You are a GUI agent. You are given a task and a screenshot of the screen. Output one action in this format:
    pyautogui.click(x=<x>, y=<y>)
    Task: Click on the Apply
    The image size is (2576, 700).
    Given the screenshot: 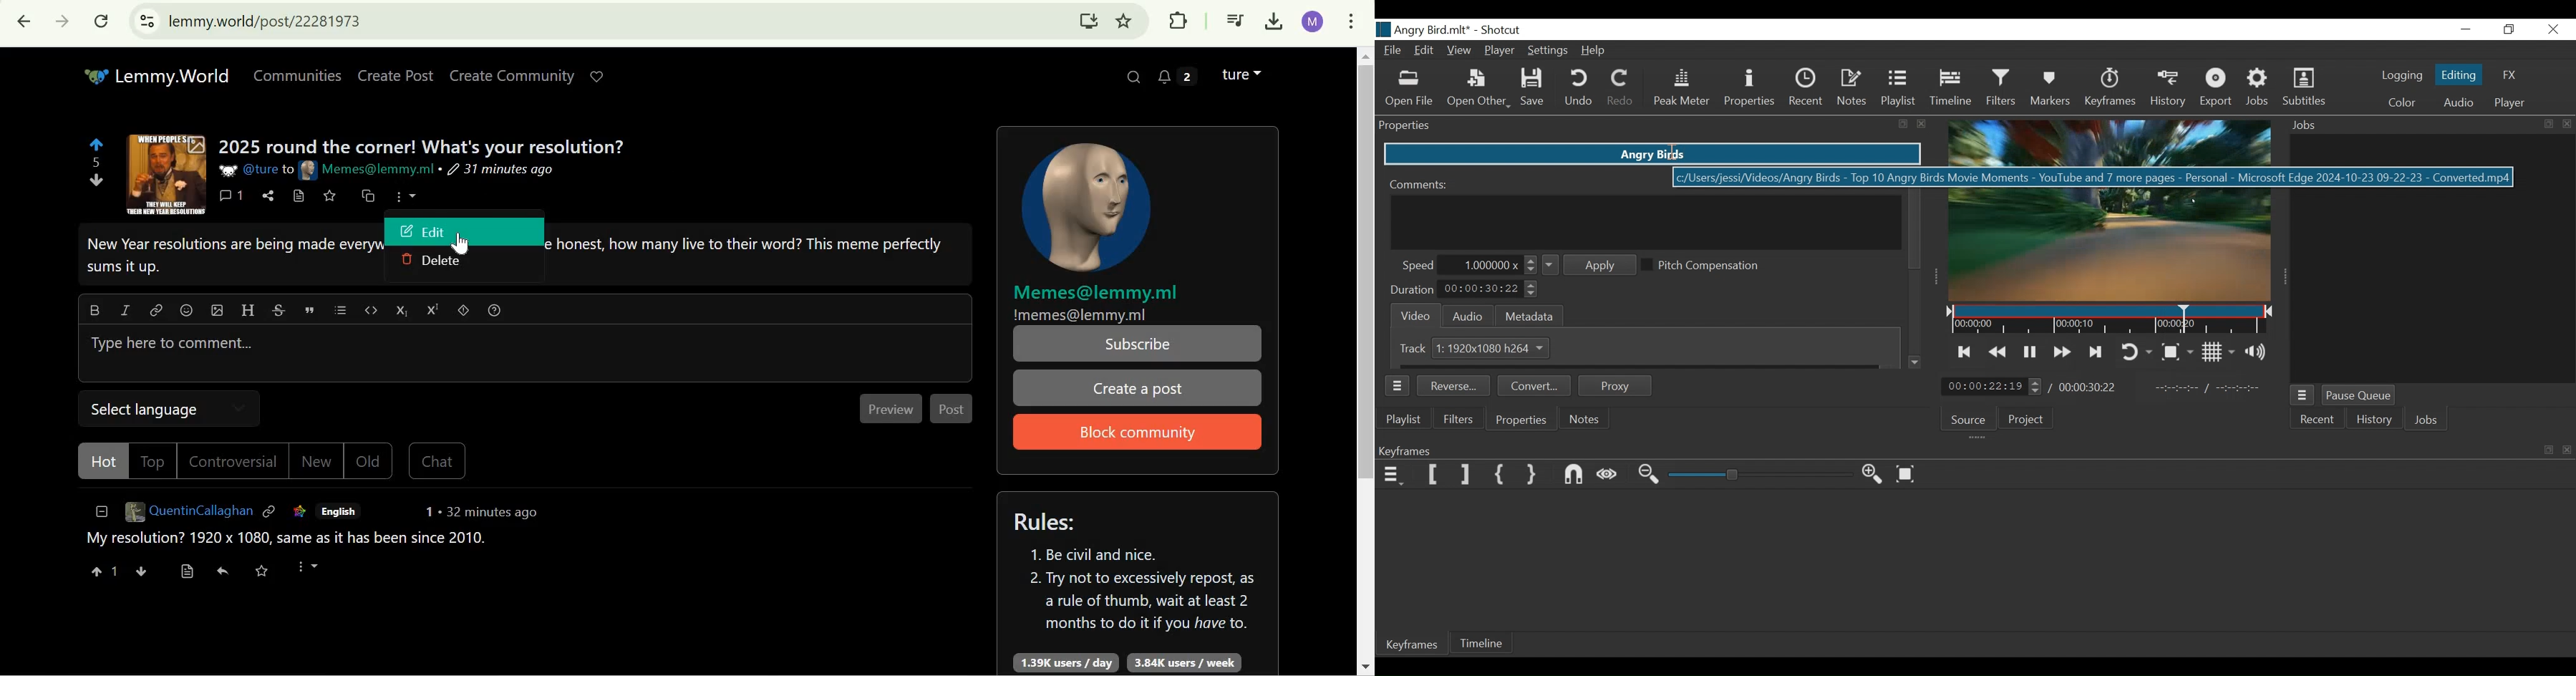 What is the action you would take?
    pyautogui.click(x=1590, y=265)
    